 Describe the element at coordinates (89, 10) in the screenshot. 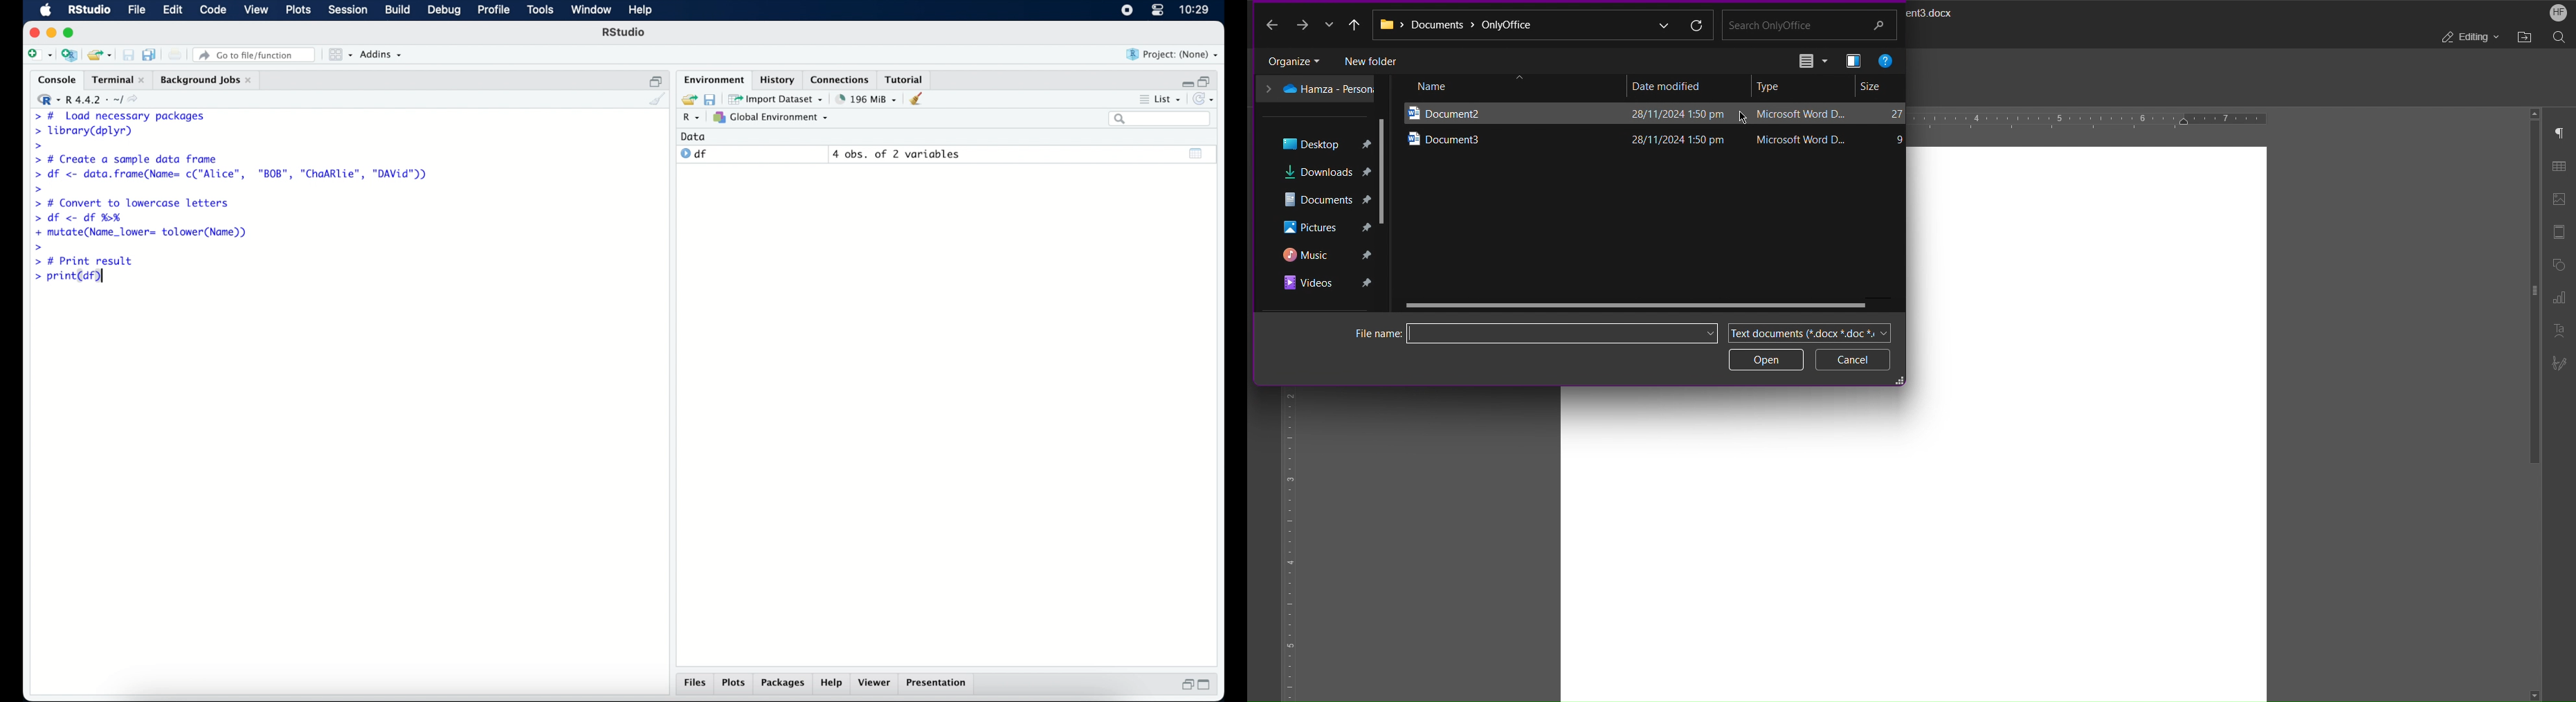

I see `R Studio` at that location.